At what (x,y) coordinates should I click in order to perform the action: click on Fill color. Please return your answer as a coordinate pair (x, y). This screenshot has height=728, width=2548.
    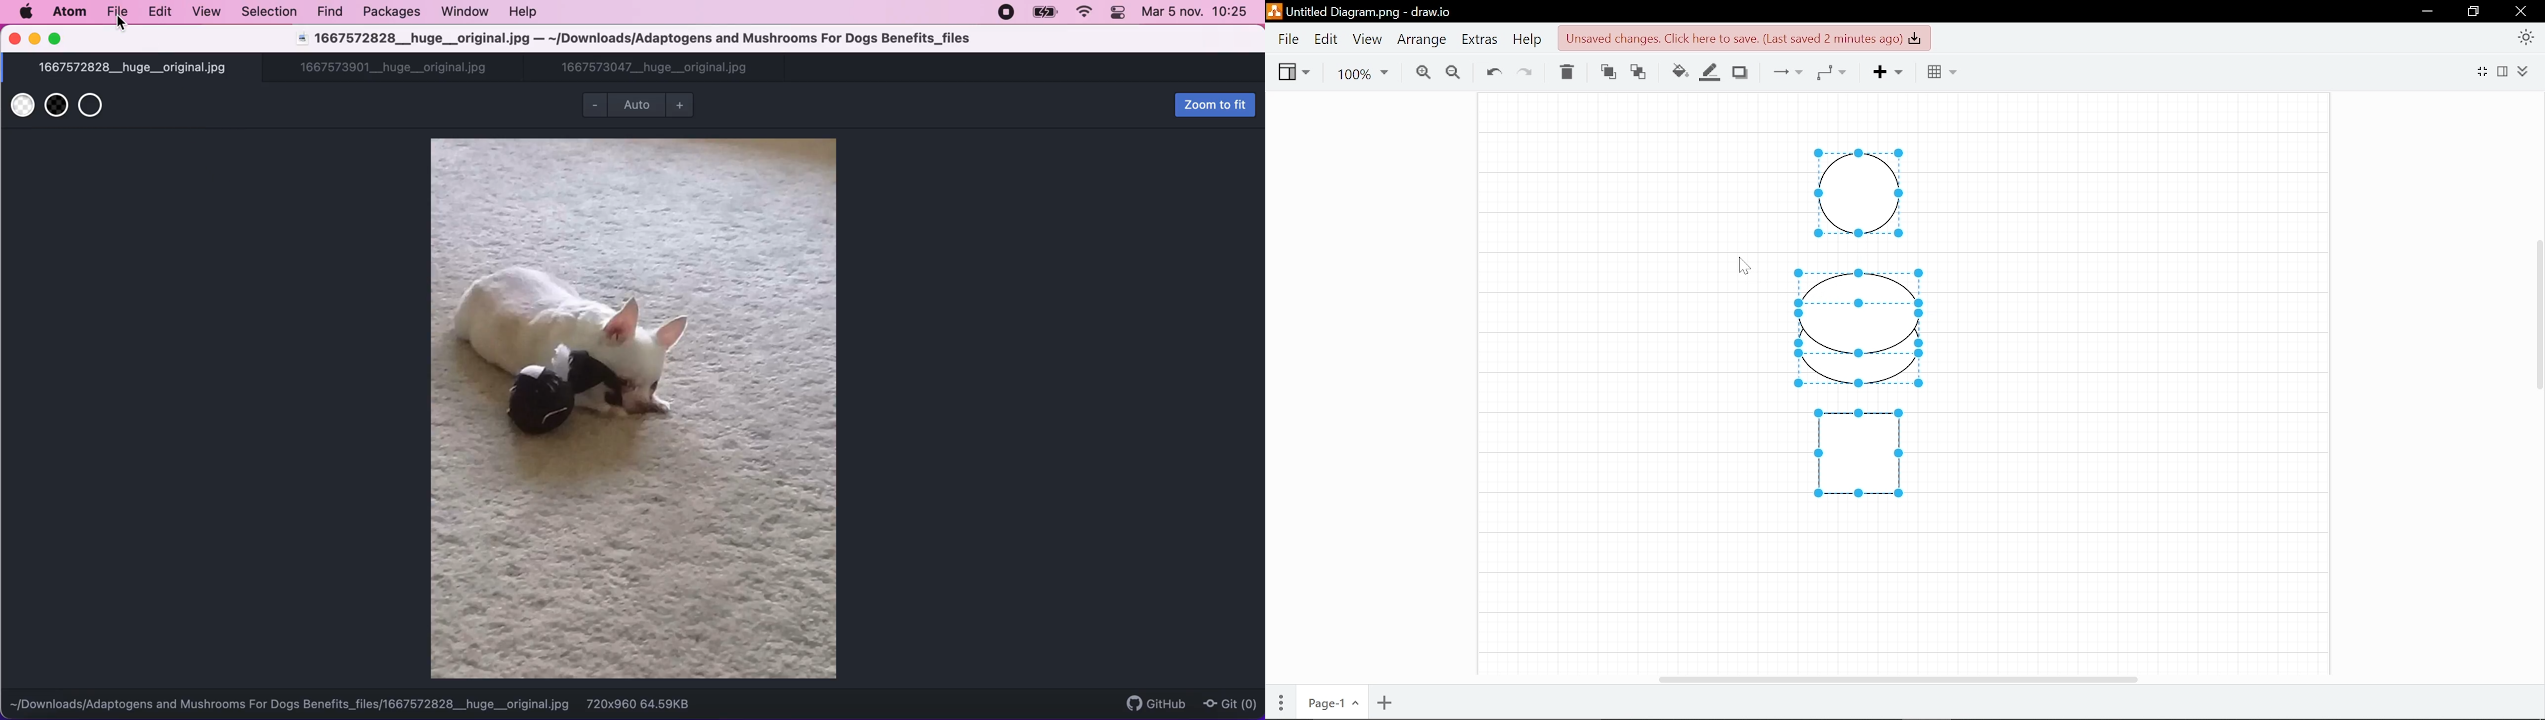
    Looking at the image, I should click on (1679, 71).